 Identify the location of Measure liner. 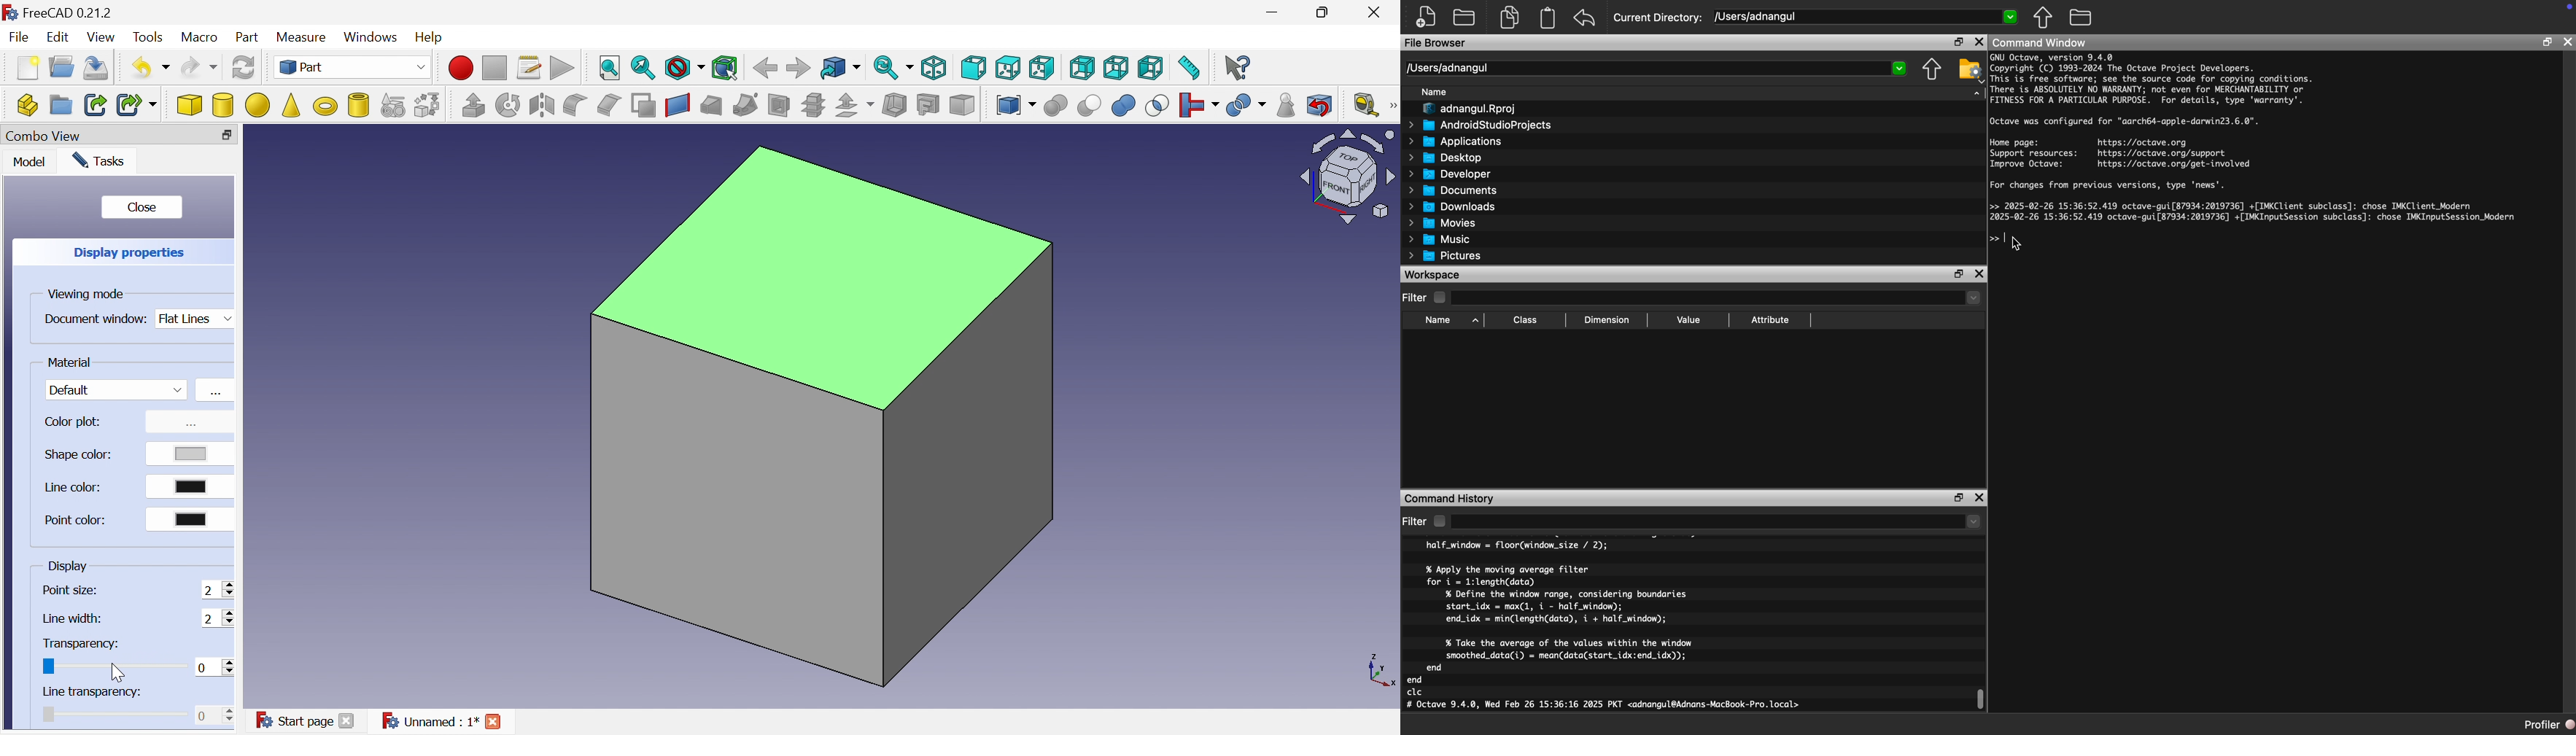
(1366, 106).